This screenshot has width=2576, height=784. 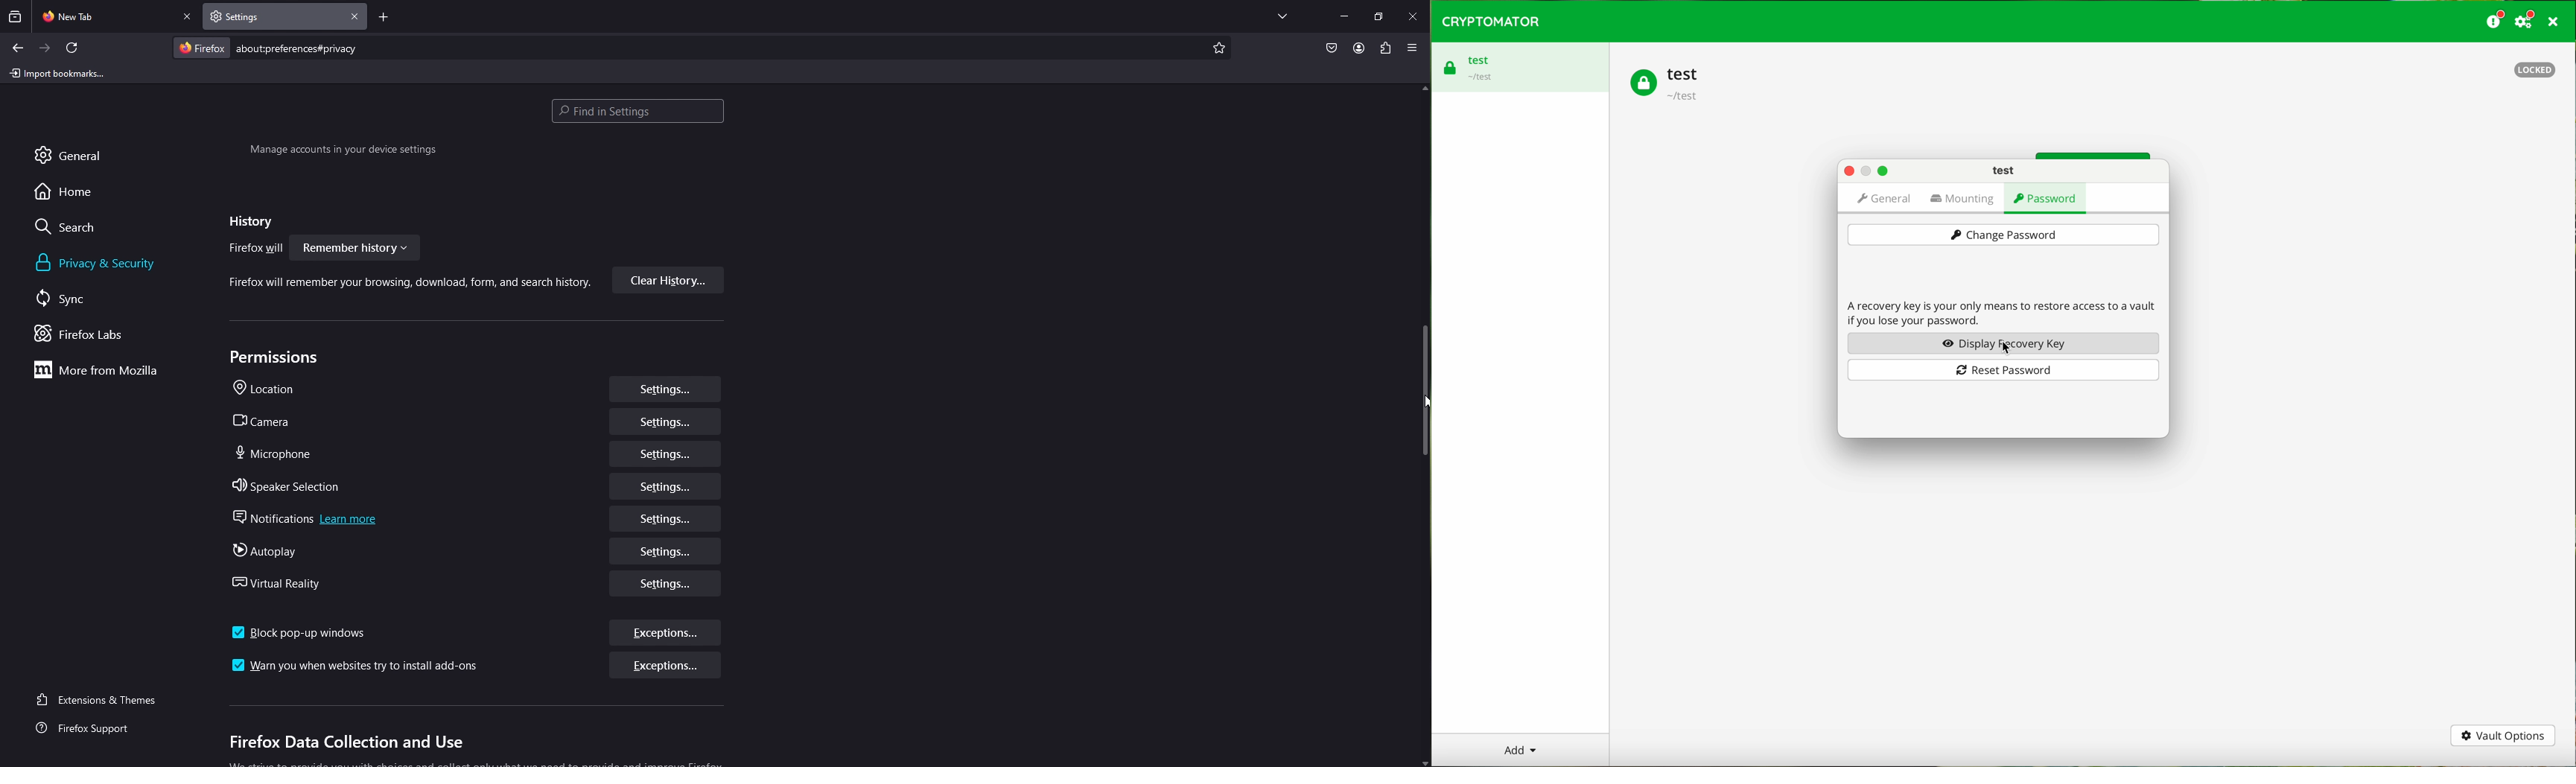 I want to click on microphone, so click(x=275, y=453).